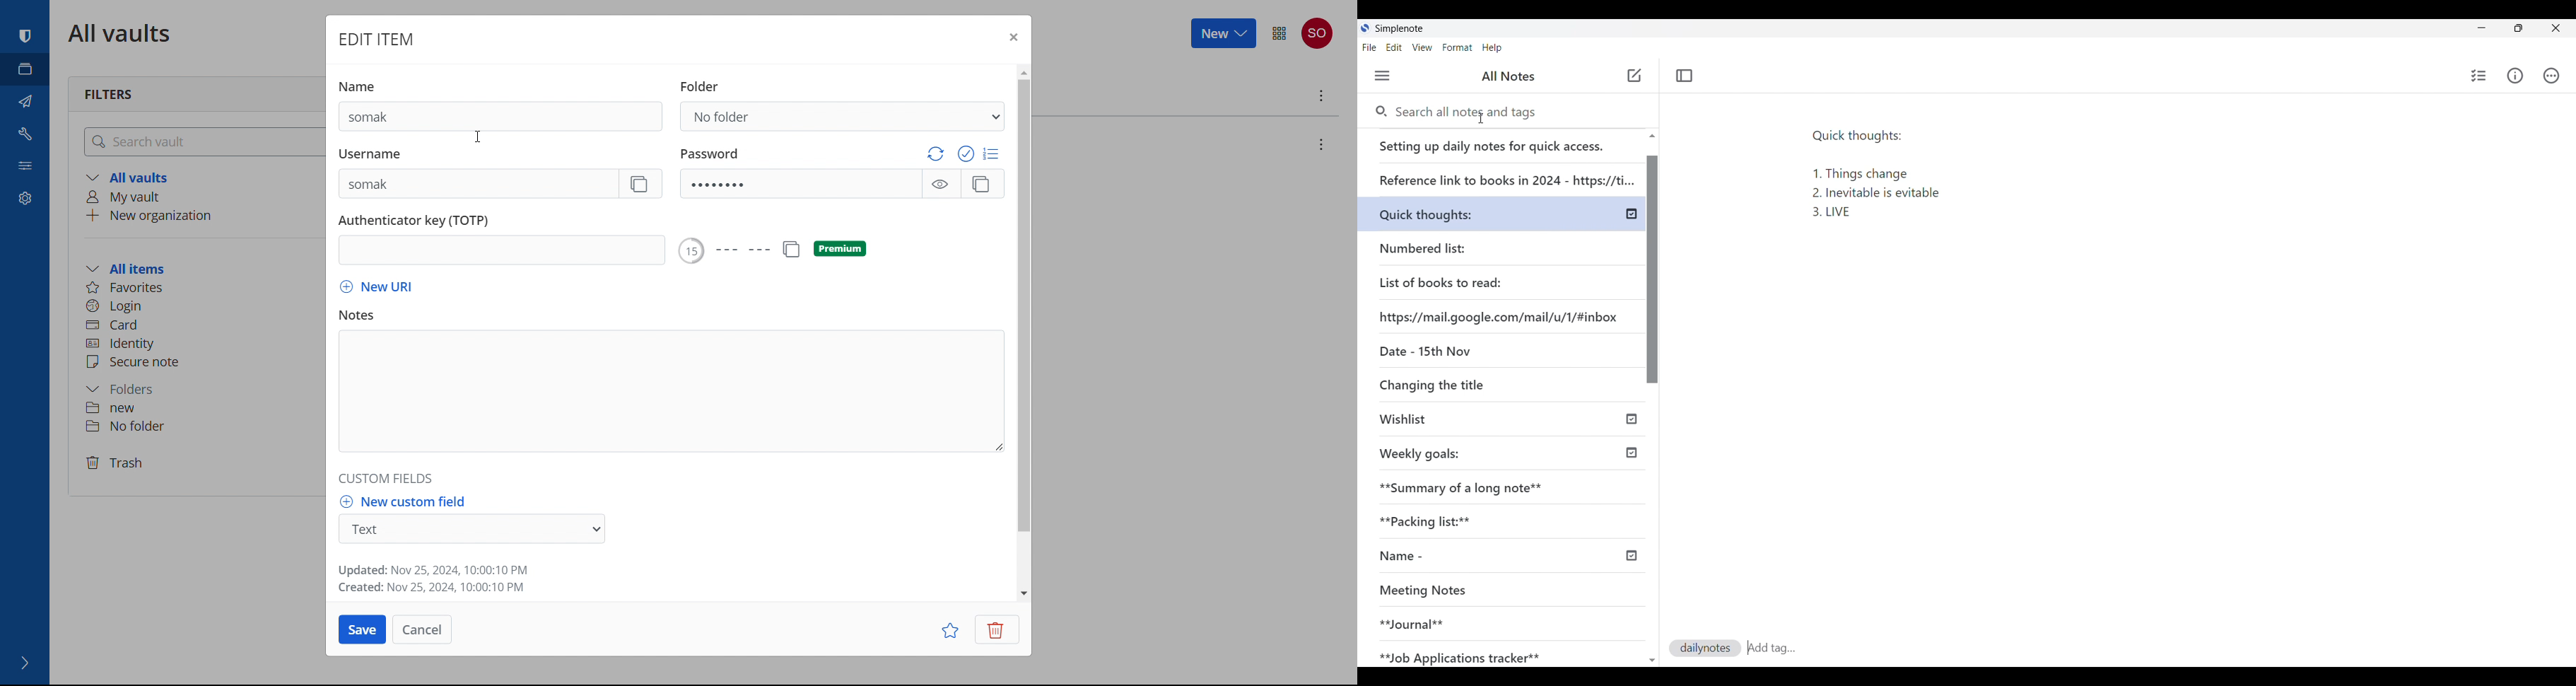  I want to click on published, so click(1632, 417).